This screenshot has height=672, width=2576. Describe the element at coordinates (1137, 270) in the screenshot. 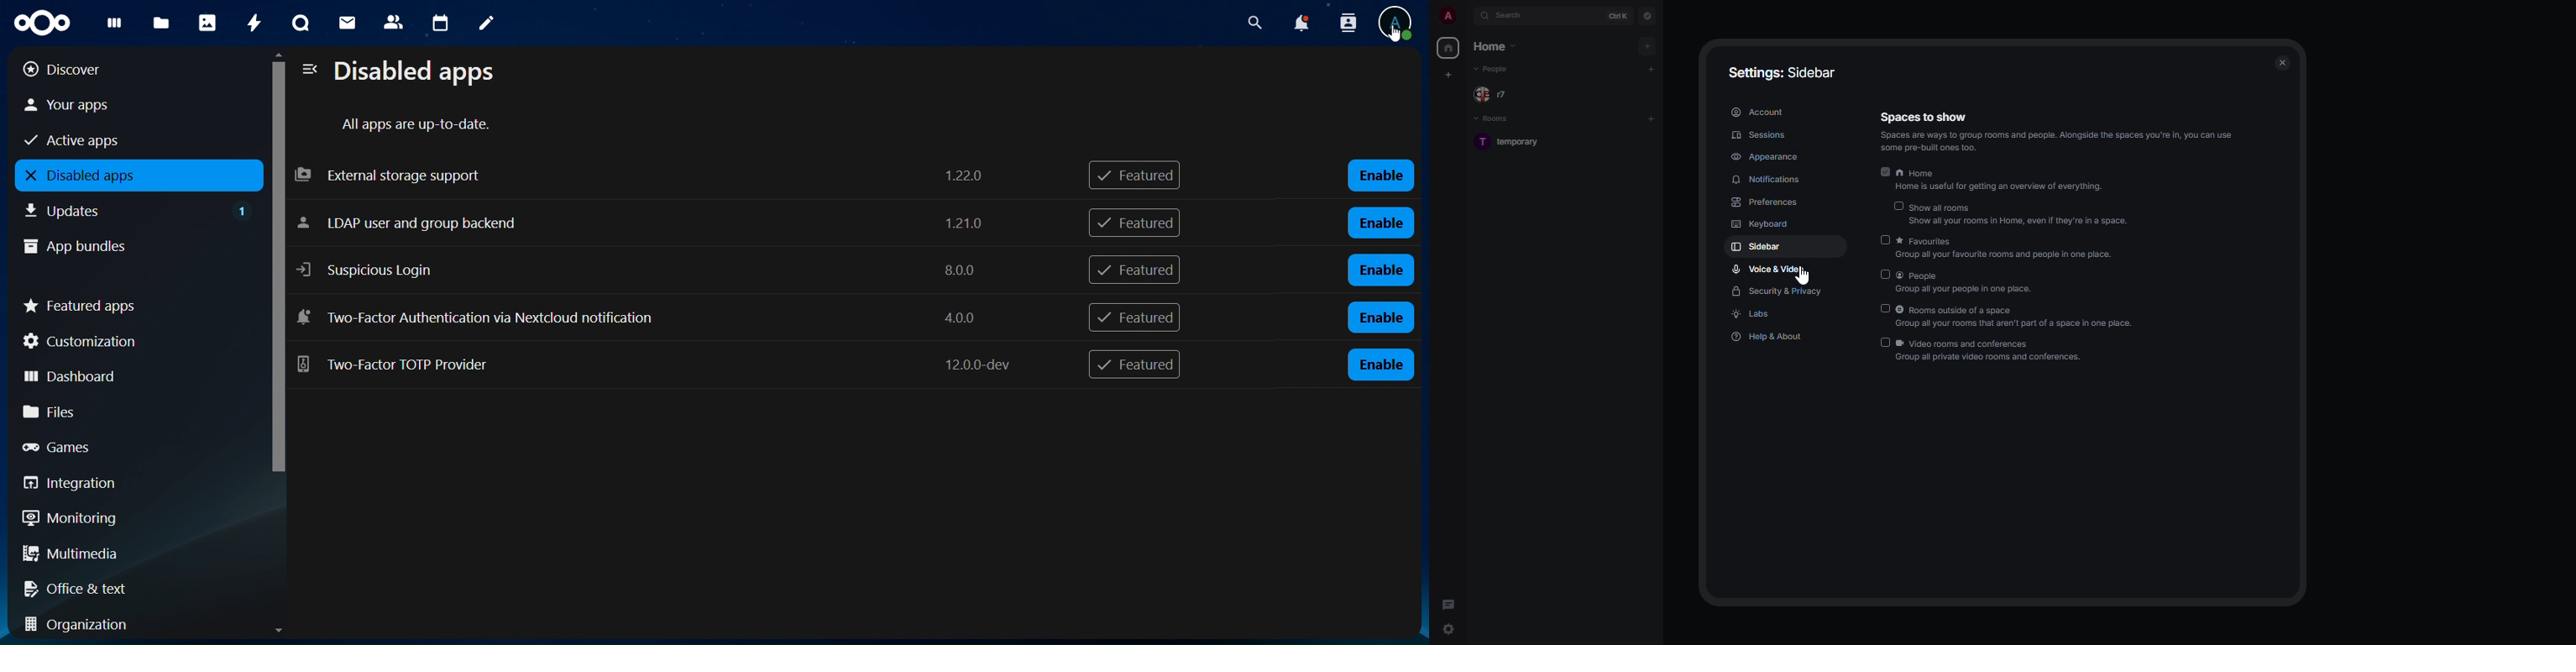

I see `featured` at that location.